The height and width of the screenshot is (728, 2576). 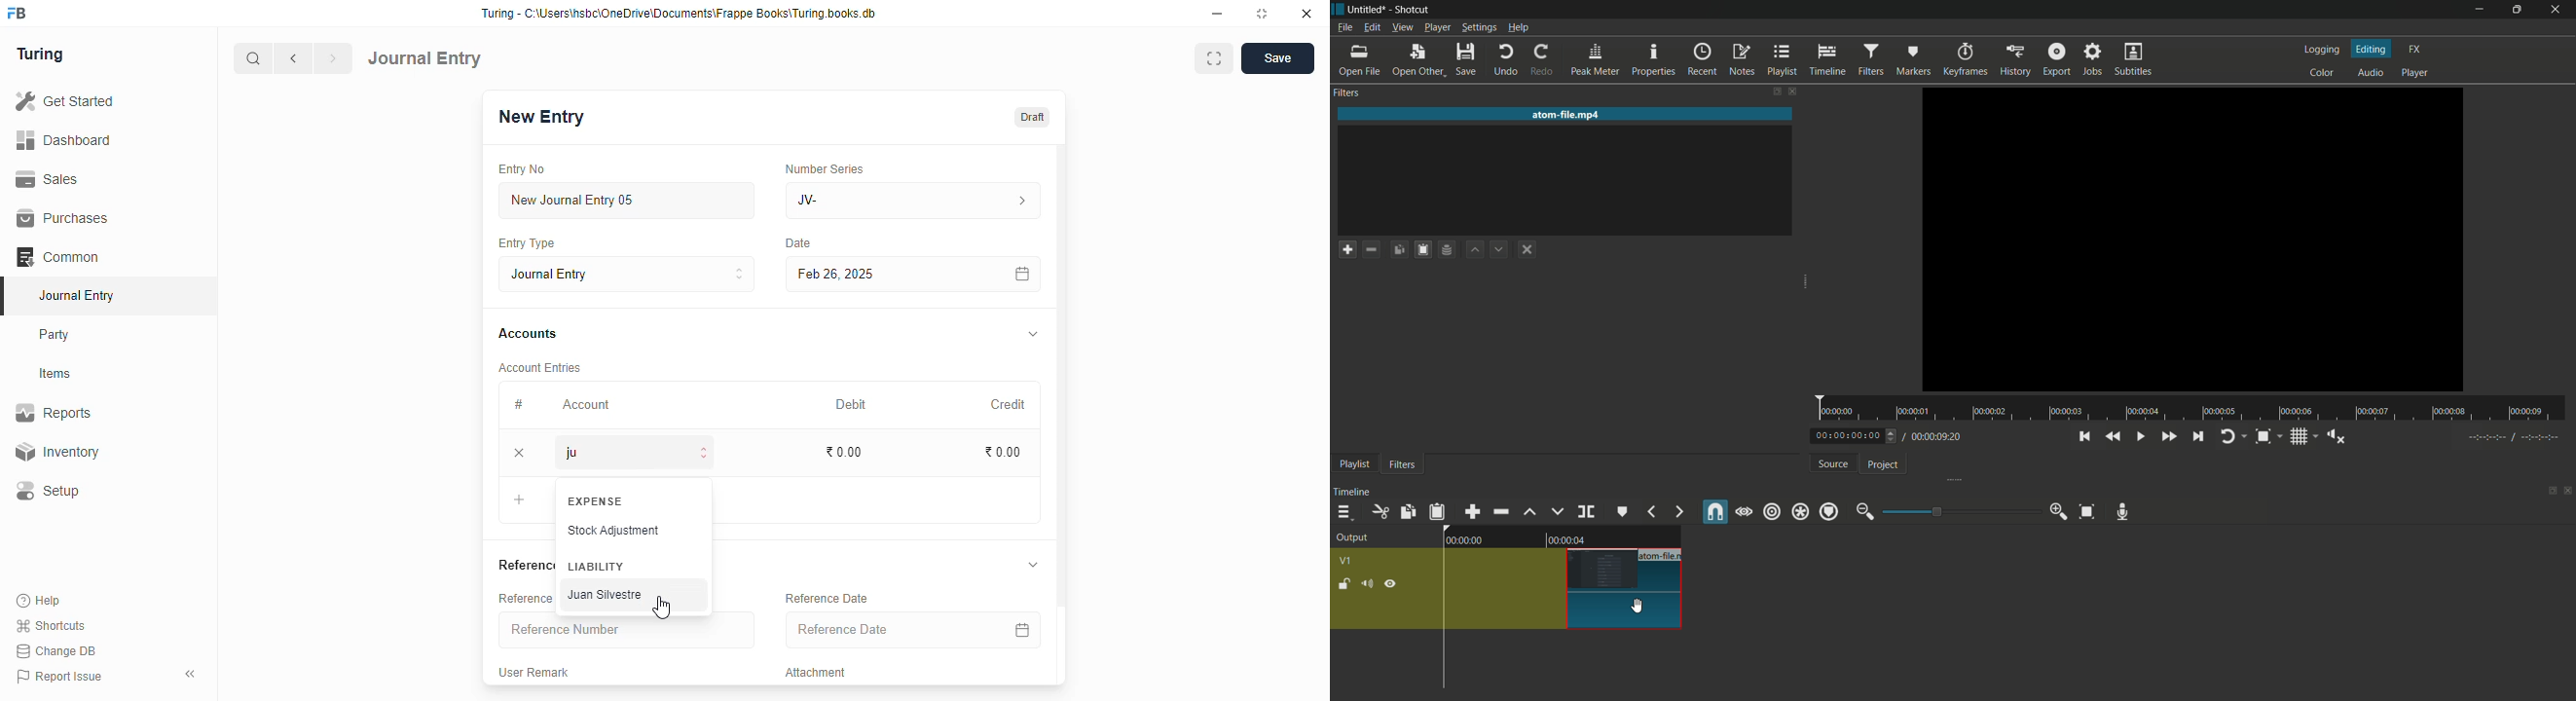 I want to click on playlist, so click(x=1780, y=59).